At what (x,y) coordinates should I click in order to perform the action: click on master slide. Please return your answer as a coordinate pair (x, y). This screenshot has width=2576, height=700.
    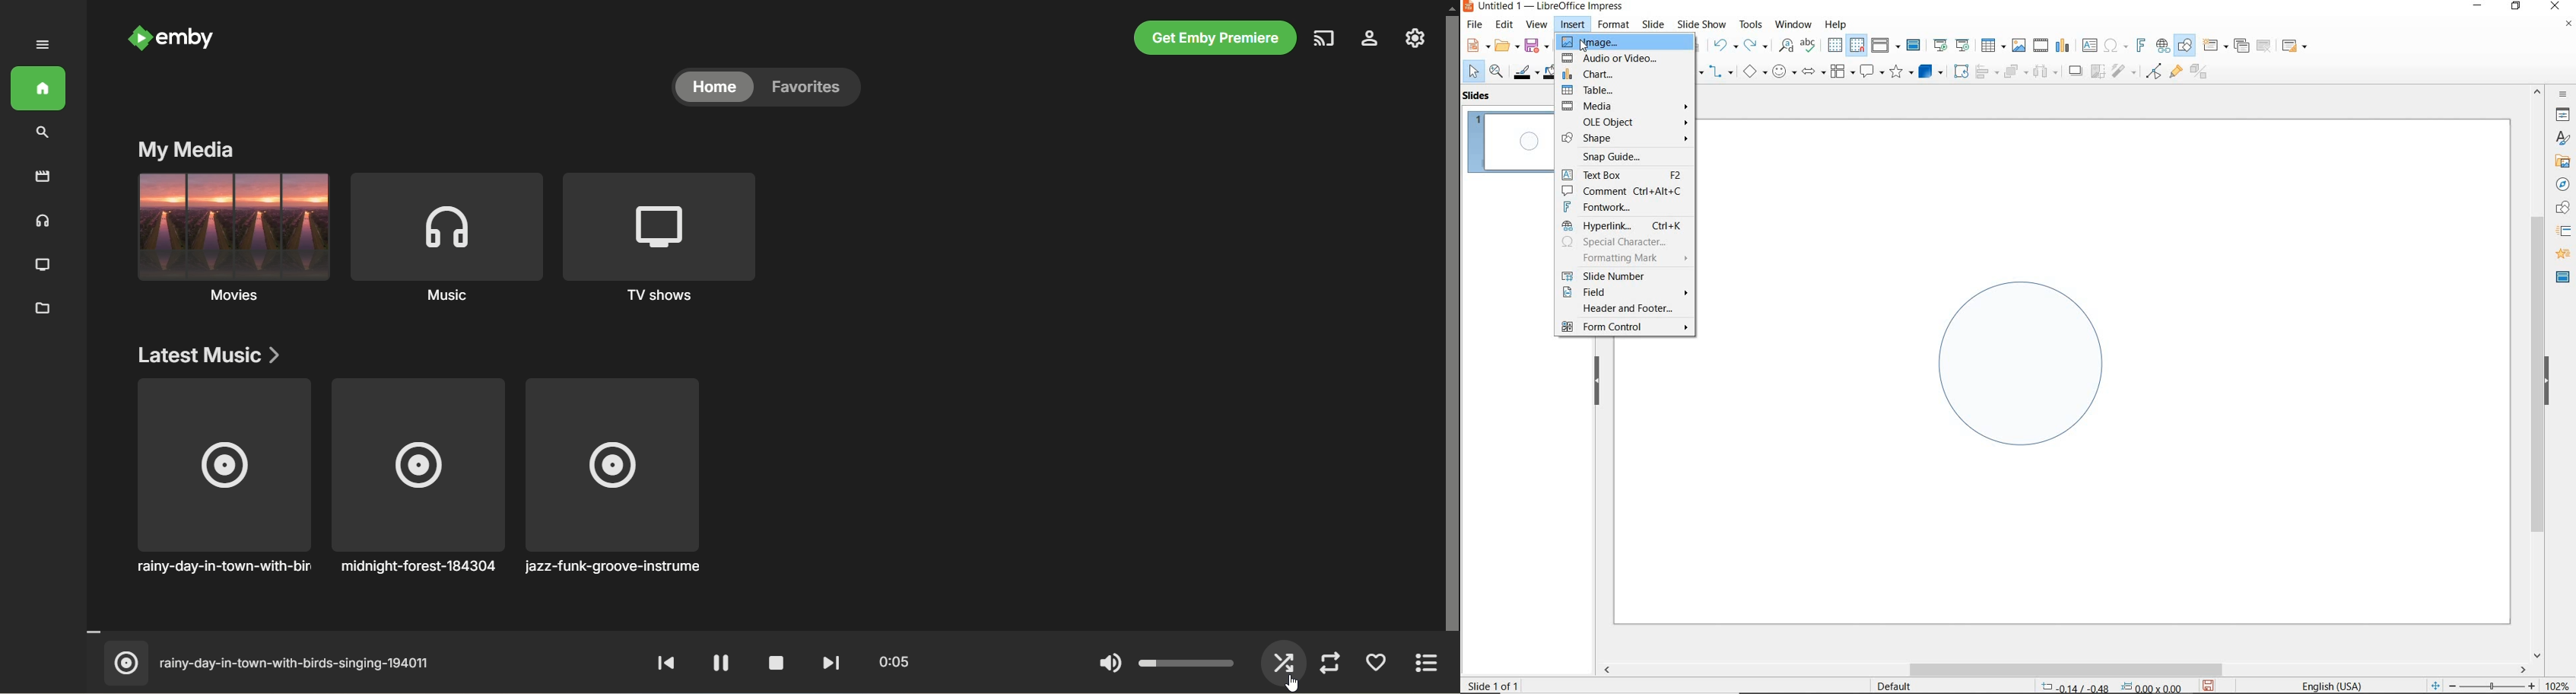
    Looking at the image, I should click on (1915, 46).